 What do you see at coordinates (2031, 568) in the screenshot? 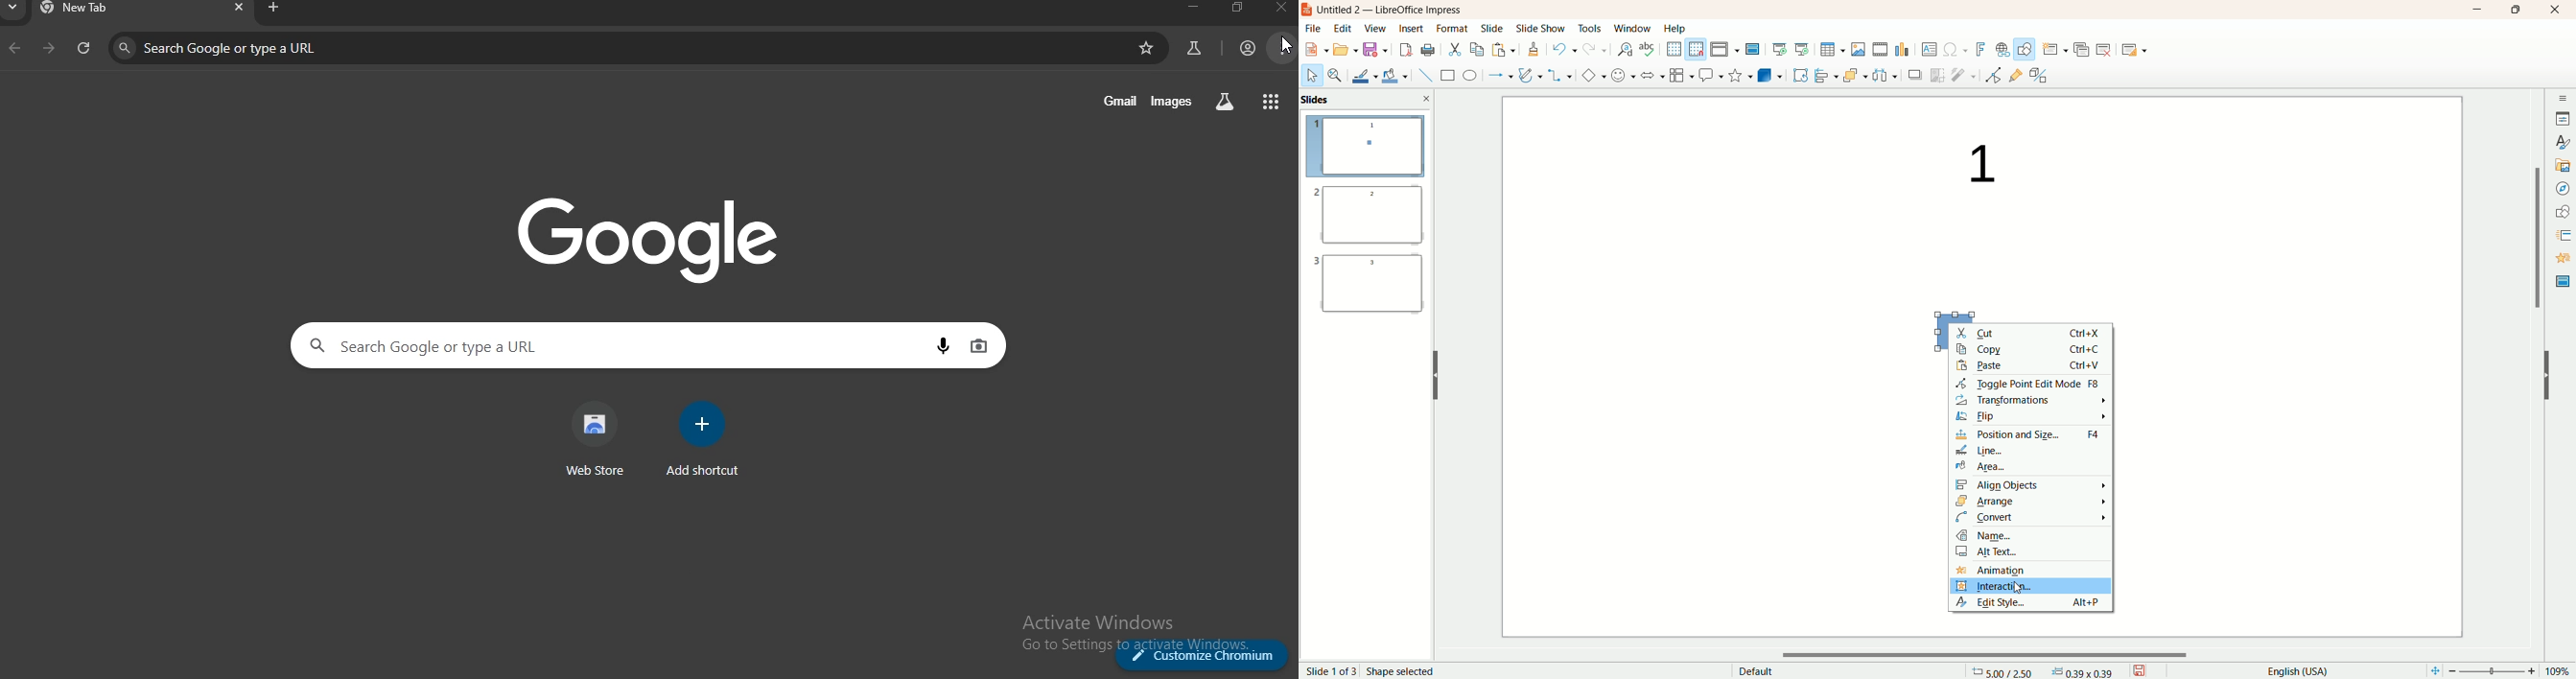
I see `animation` at bounding box center [2031, 568].